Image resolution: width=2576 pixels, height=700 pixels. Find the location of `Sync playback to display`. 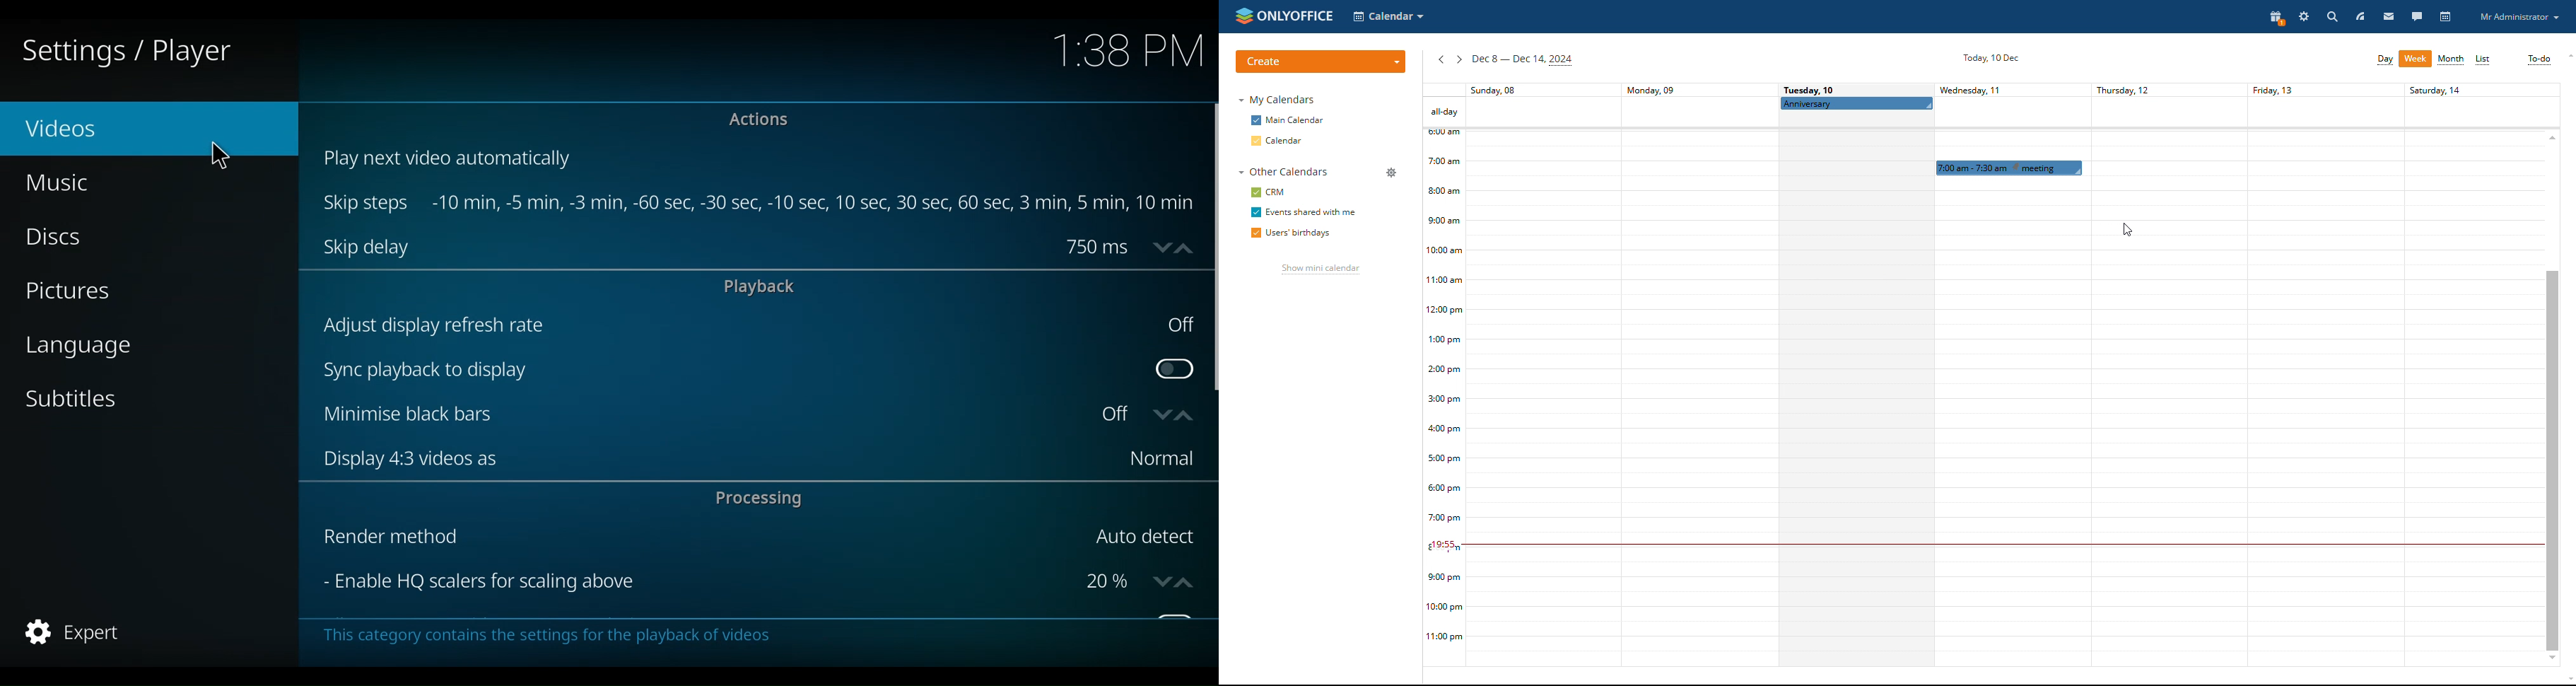

Sync playback to display is located at coordinates (732, 372).